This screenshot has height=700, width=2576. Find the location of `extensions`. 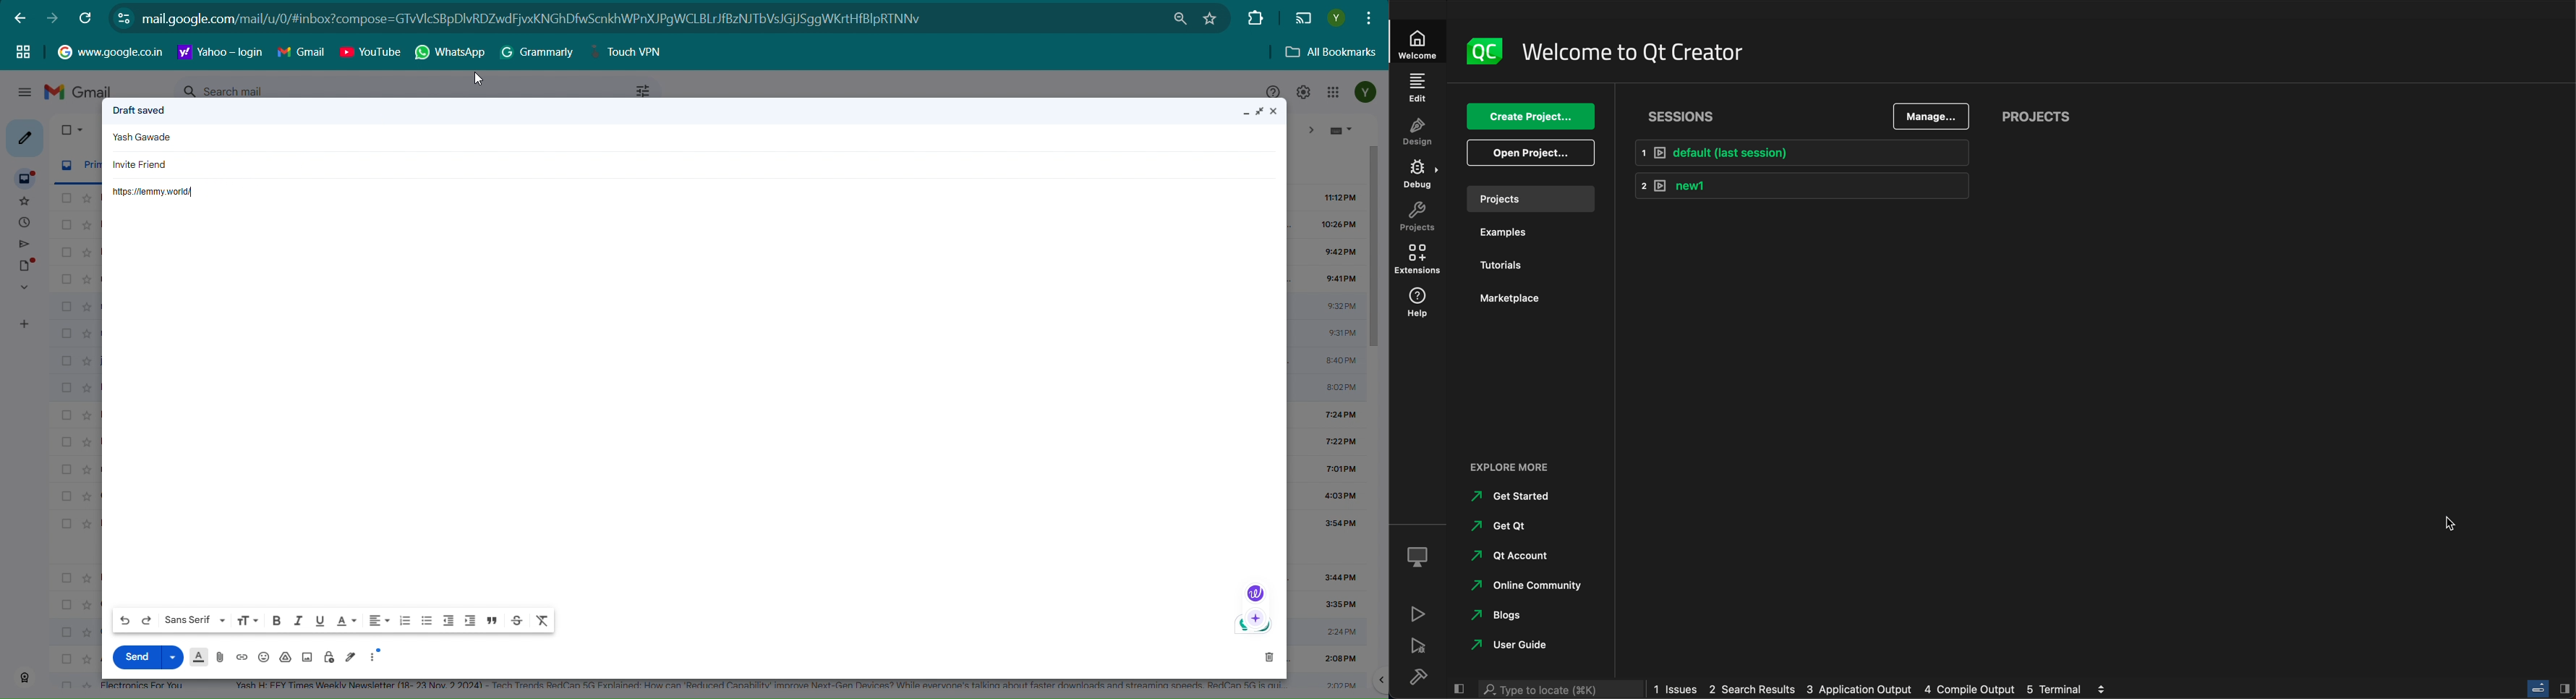

extensions is located at coordinates (1419, 260).